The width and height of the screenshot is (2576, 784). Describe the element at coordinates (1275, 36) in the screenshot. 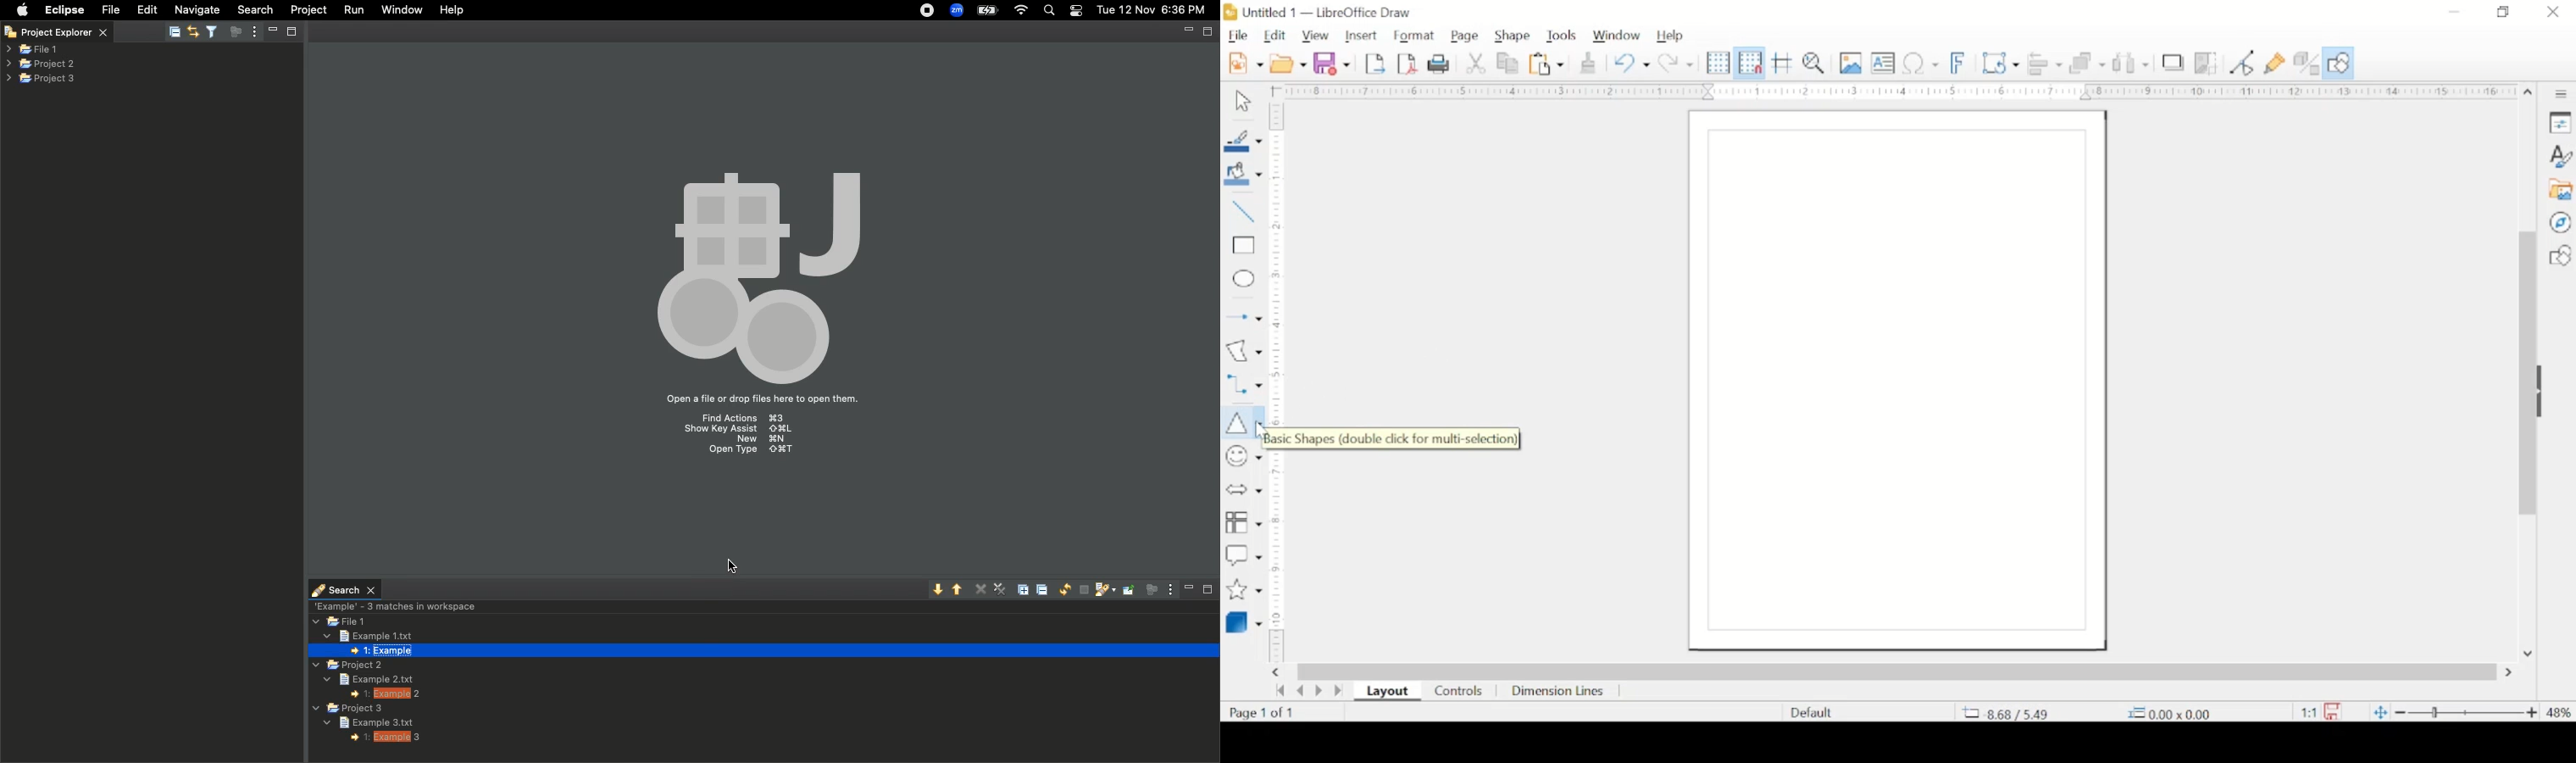

I see `edit` at that location.